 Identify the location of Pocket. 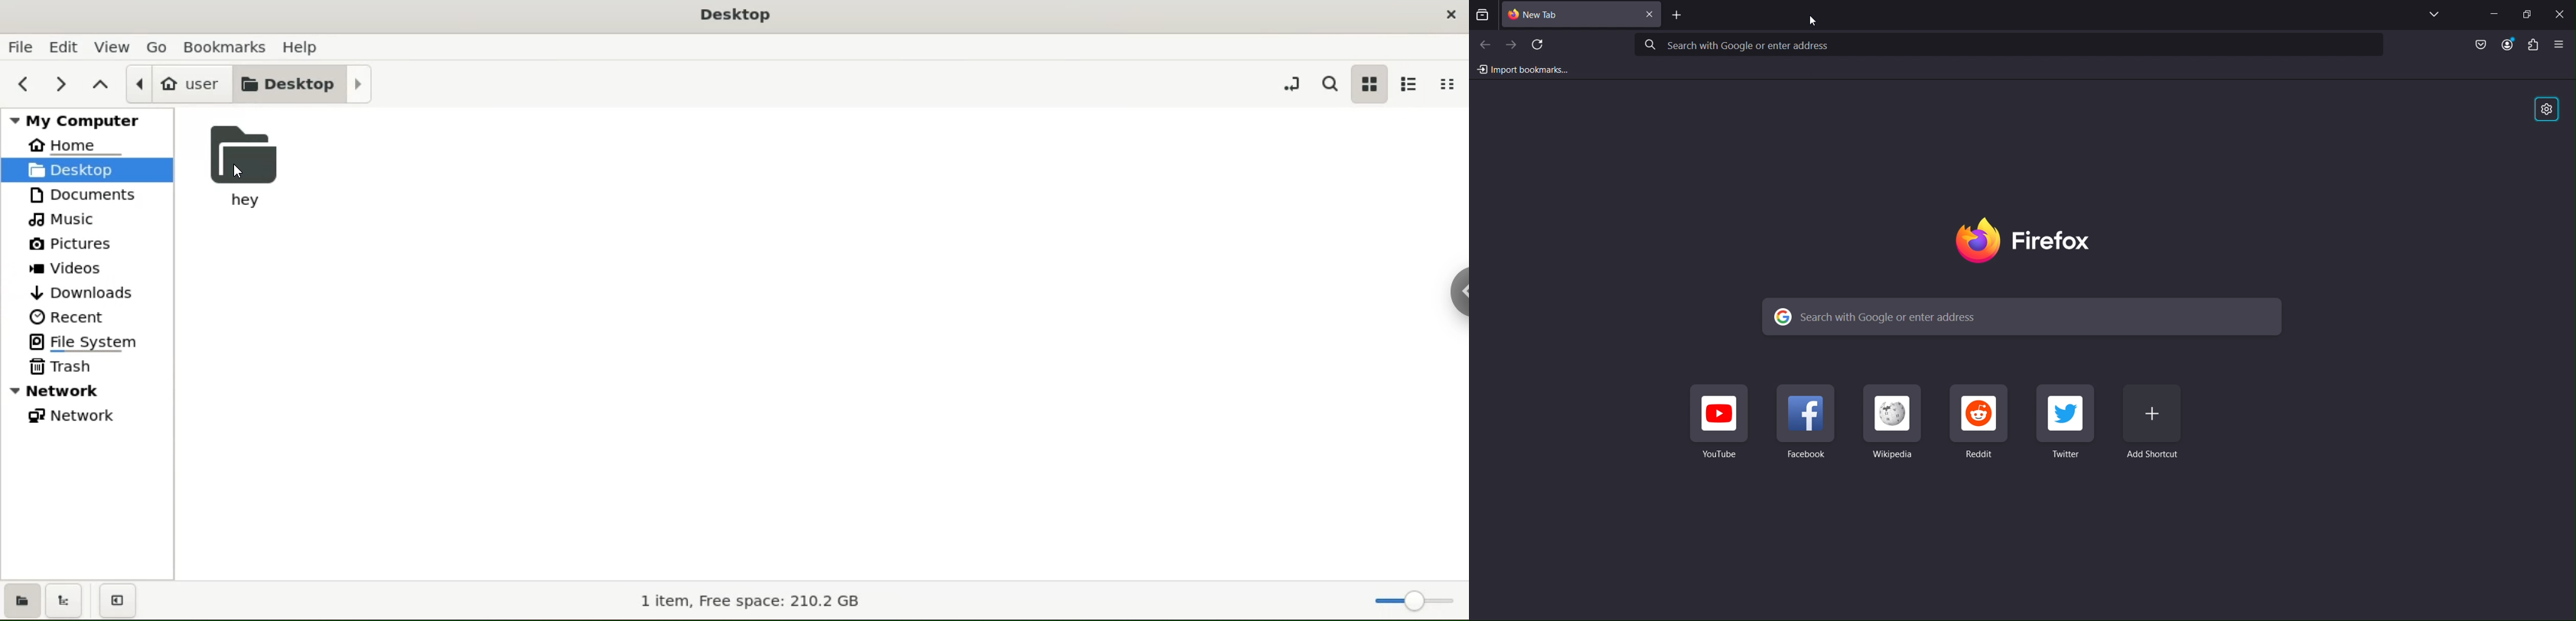
(2473, 45).